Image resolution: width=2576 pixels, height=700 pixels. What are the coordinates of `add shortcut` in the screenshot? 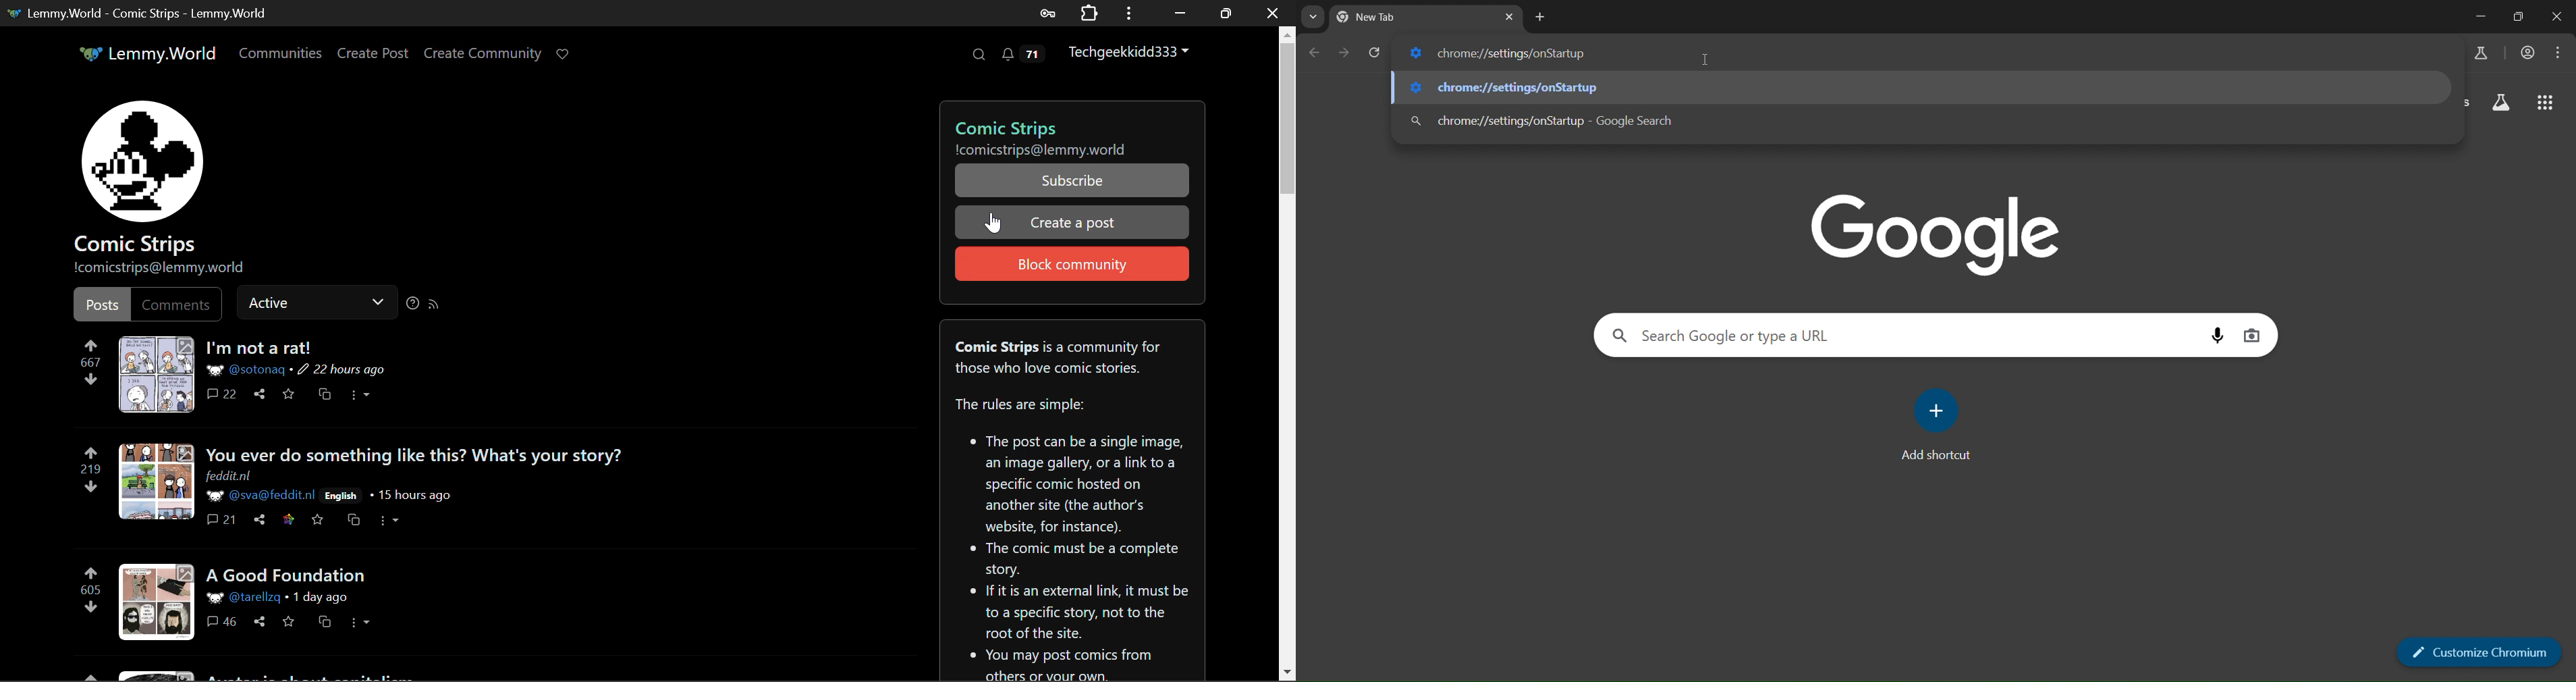 It's located at (1939, 425).